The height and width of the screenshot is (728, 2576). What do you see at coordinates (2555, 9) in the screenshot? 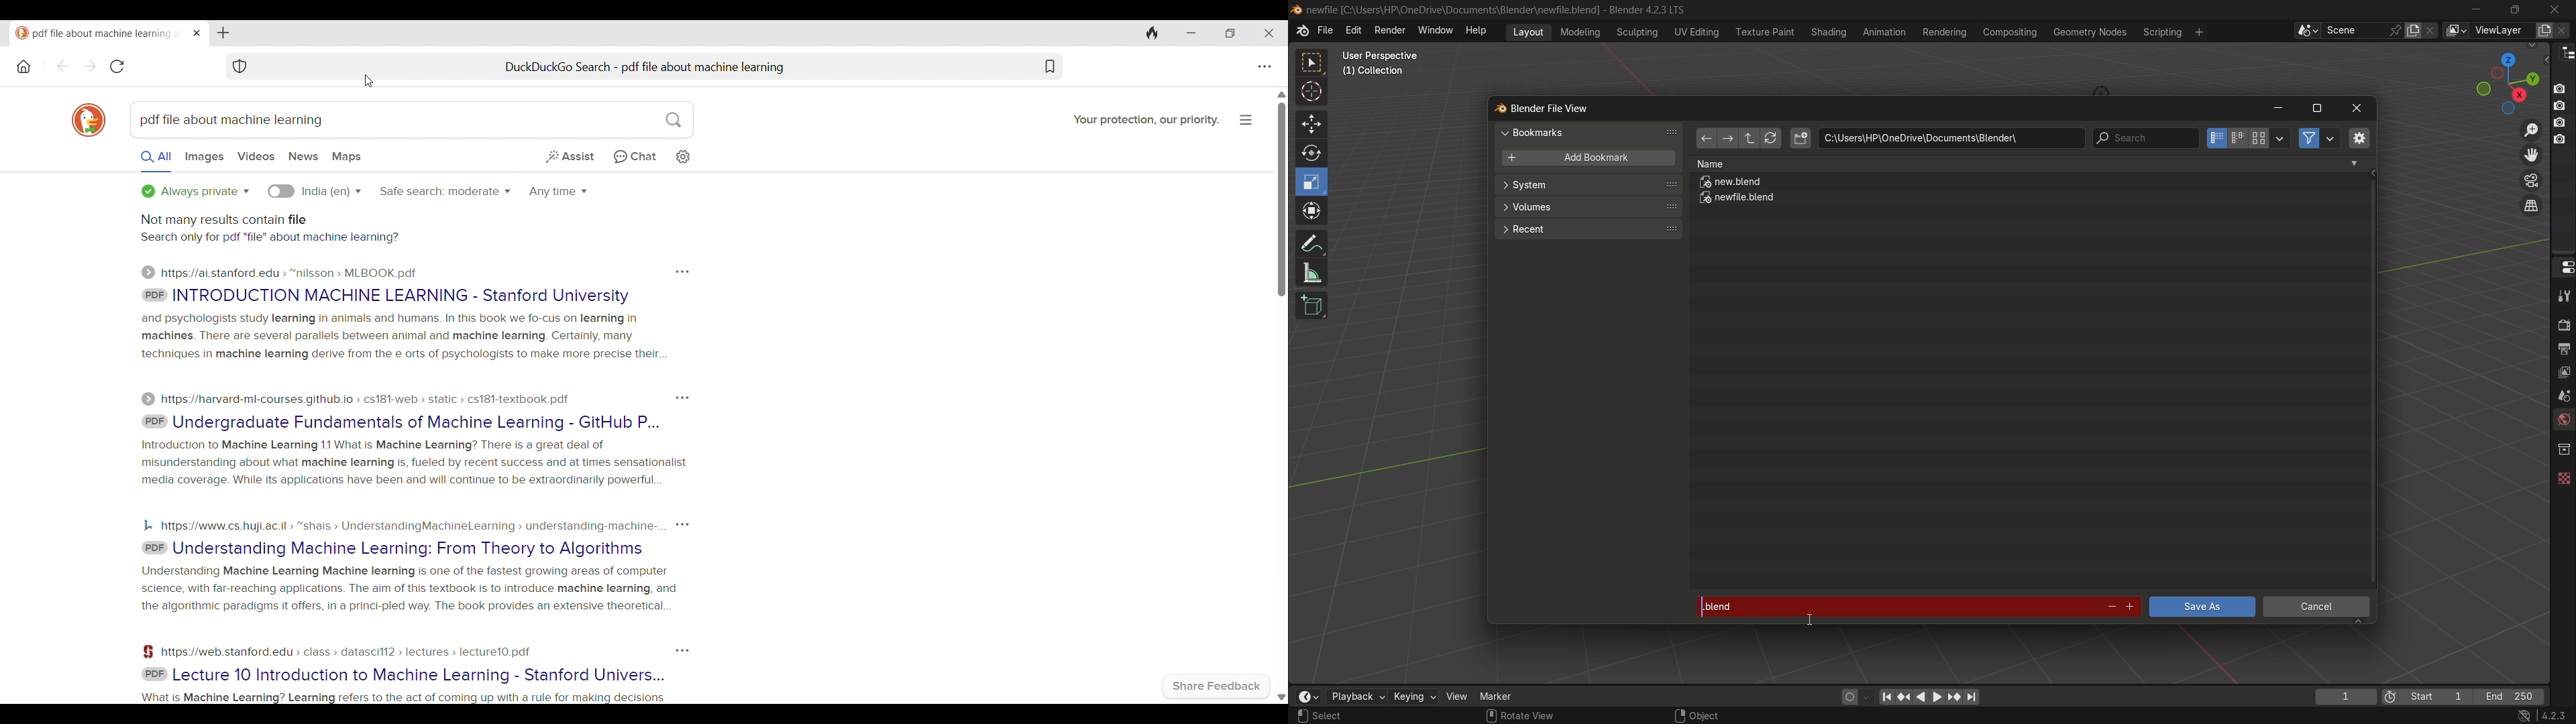
I see `close app` at bounding box center [2555, 9].